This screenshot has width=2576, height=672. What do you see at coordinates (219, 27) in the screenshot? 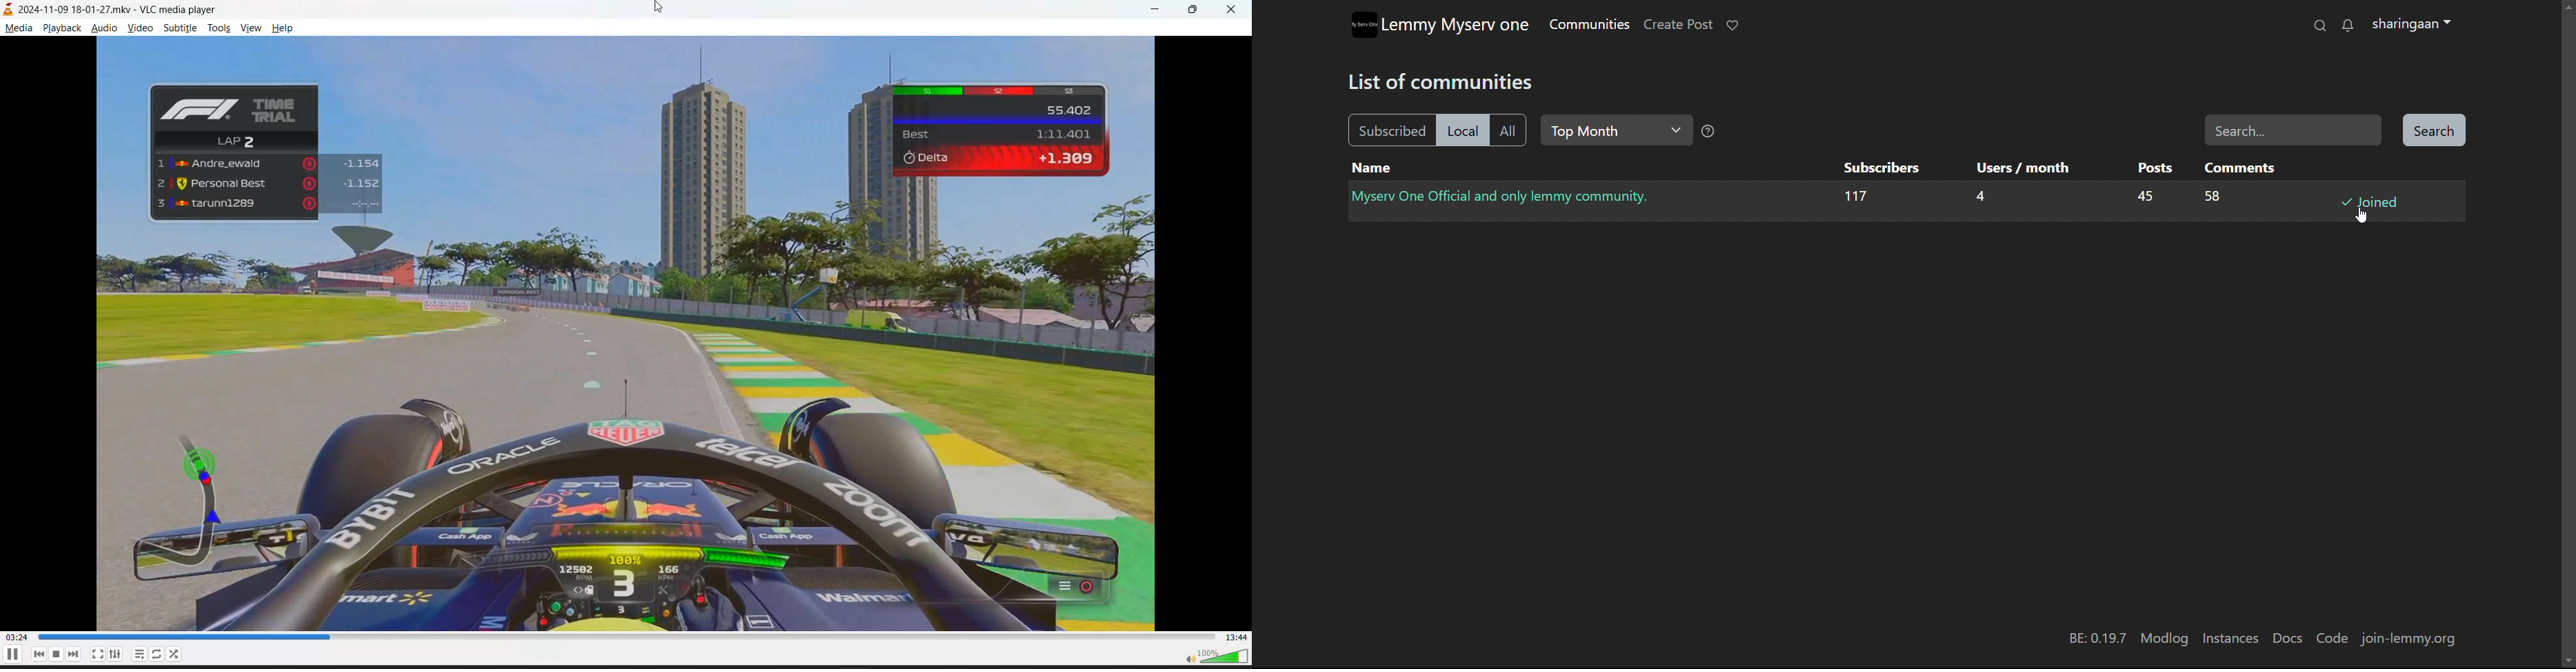
I see `tools` at bounding box center [219, 27].